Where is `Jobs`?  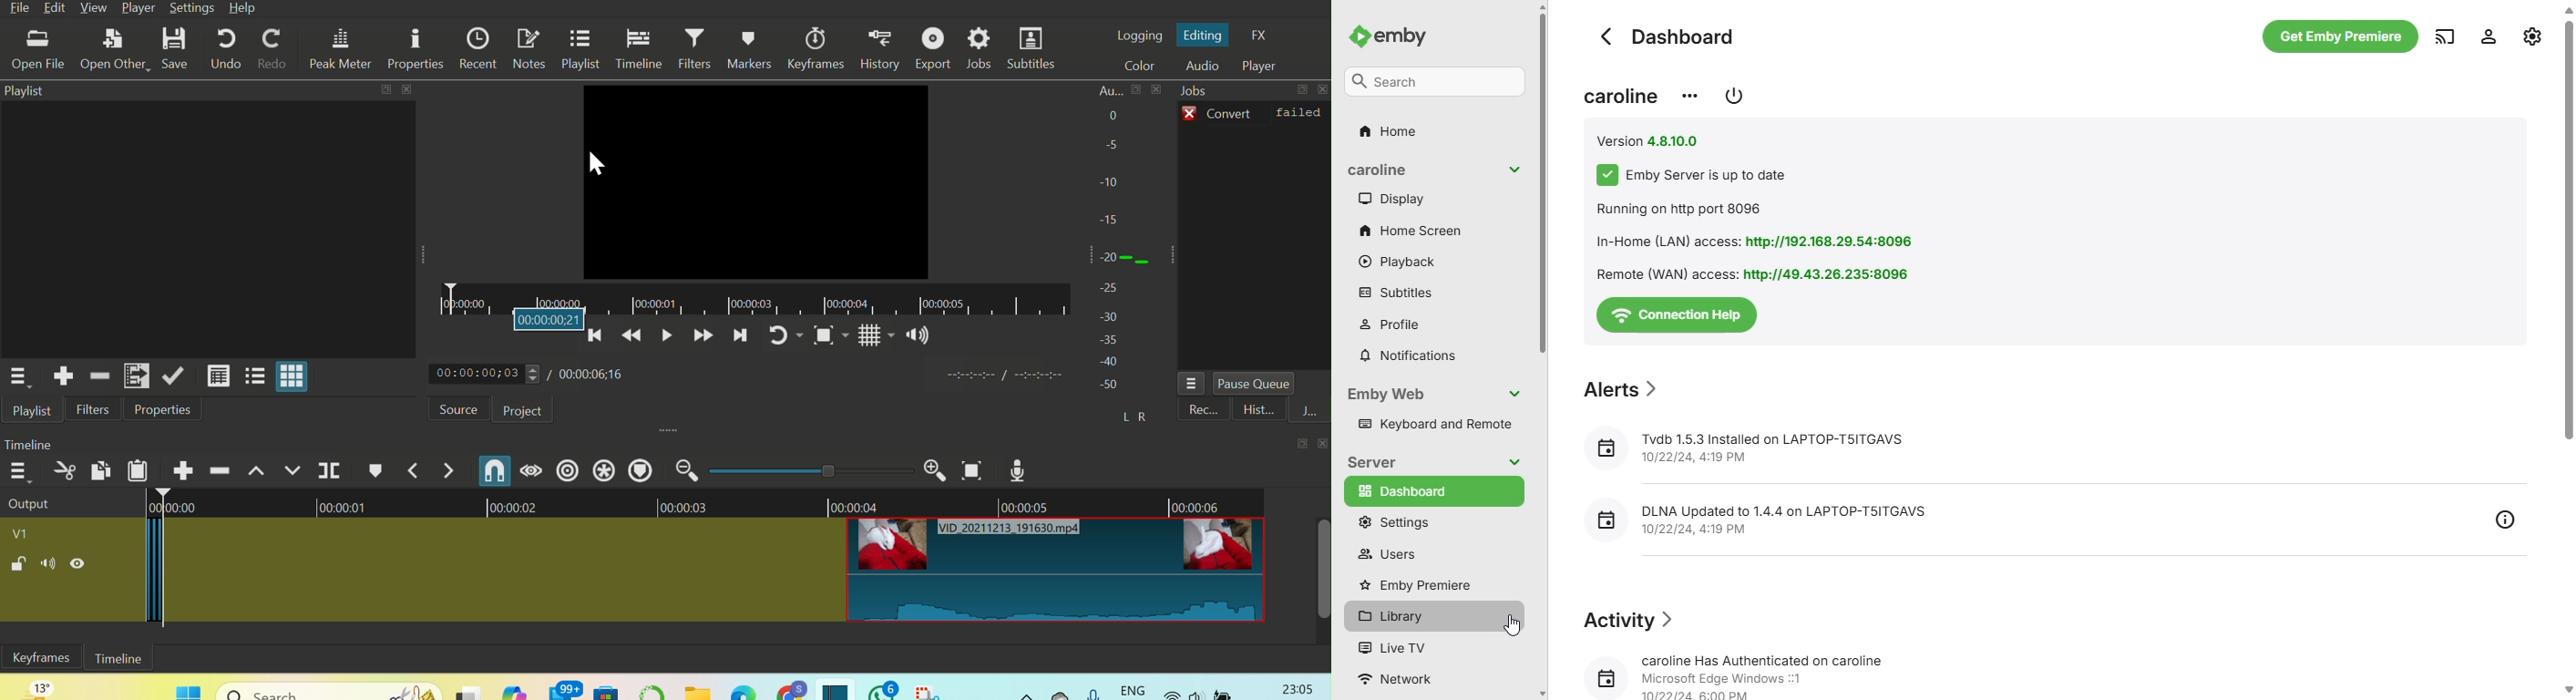
Jobs is located at coordinates (1205, 90).